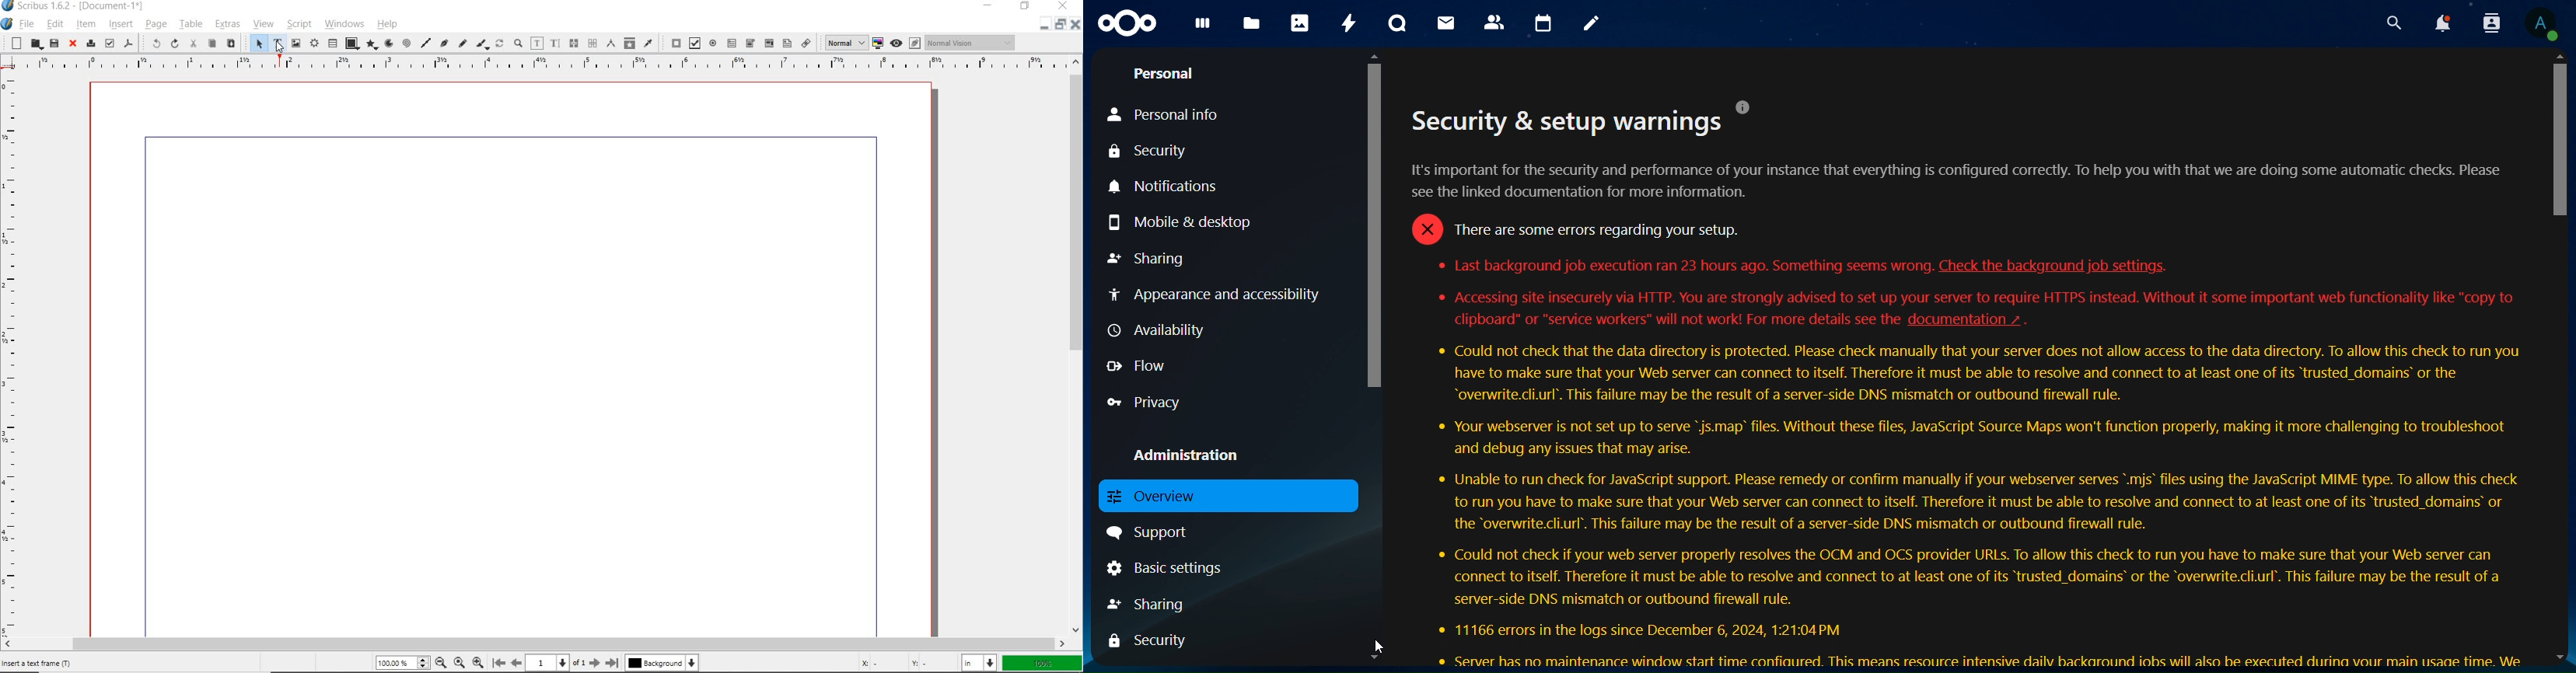  What do you see at coordinates (2441, 23) in the screenshot?
I see `notifications` at bounding box center [2441, 23].